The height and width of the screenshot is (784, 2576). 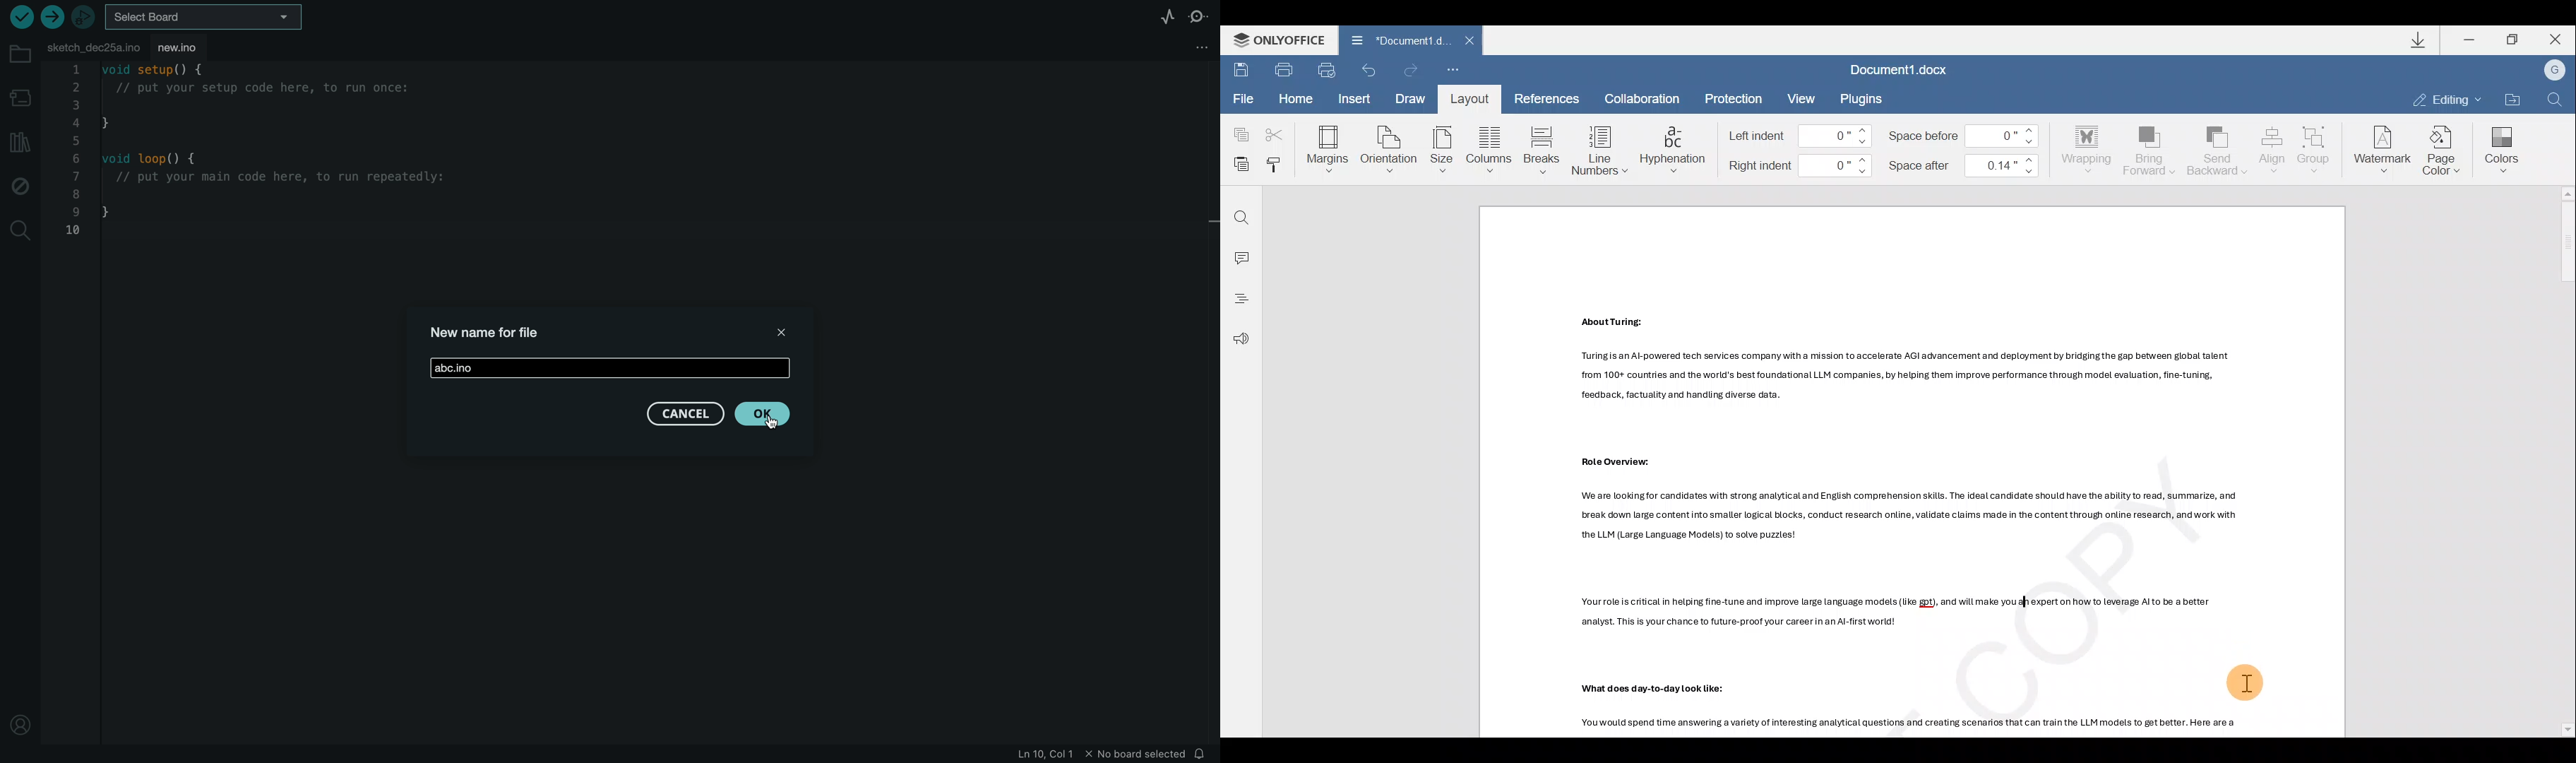 What do you see at coordinates (1442, 148) in the screenshot?
I see `Size` at bounding box center [1442, 148].